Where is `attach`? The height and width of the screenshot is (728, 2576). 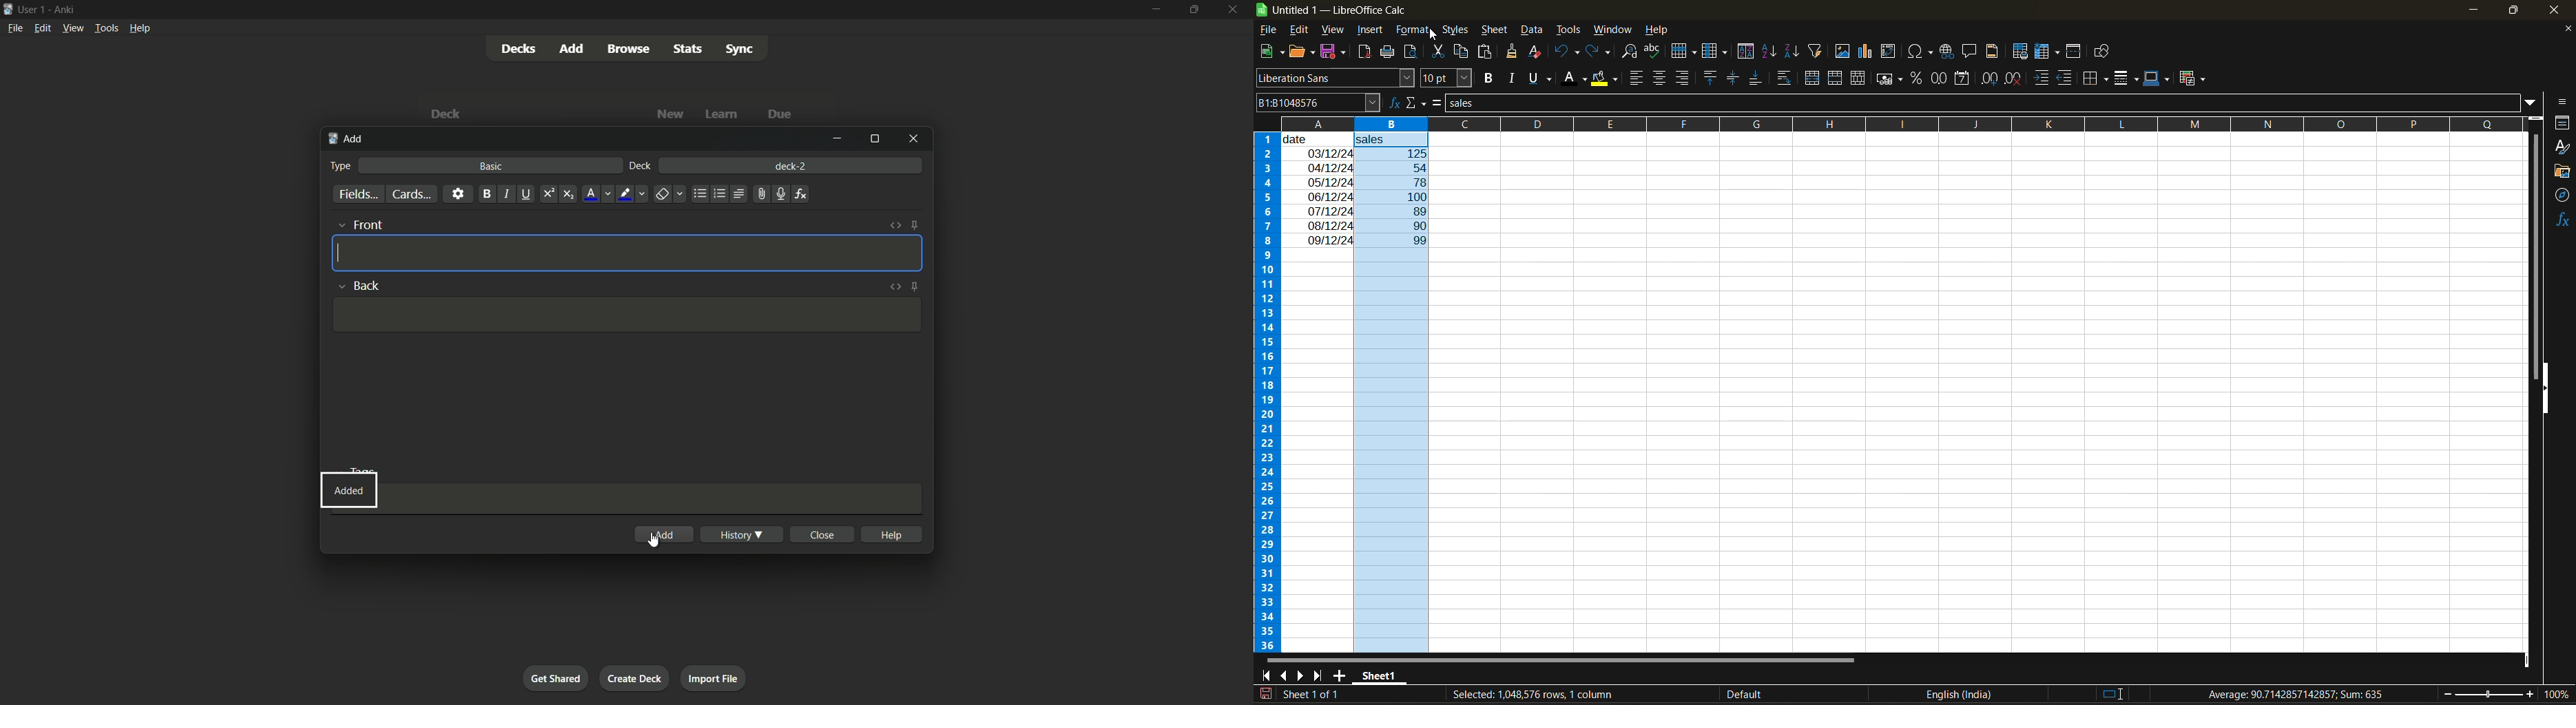
attach is located at coordinates (762, 193).